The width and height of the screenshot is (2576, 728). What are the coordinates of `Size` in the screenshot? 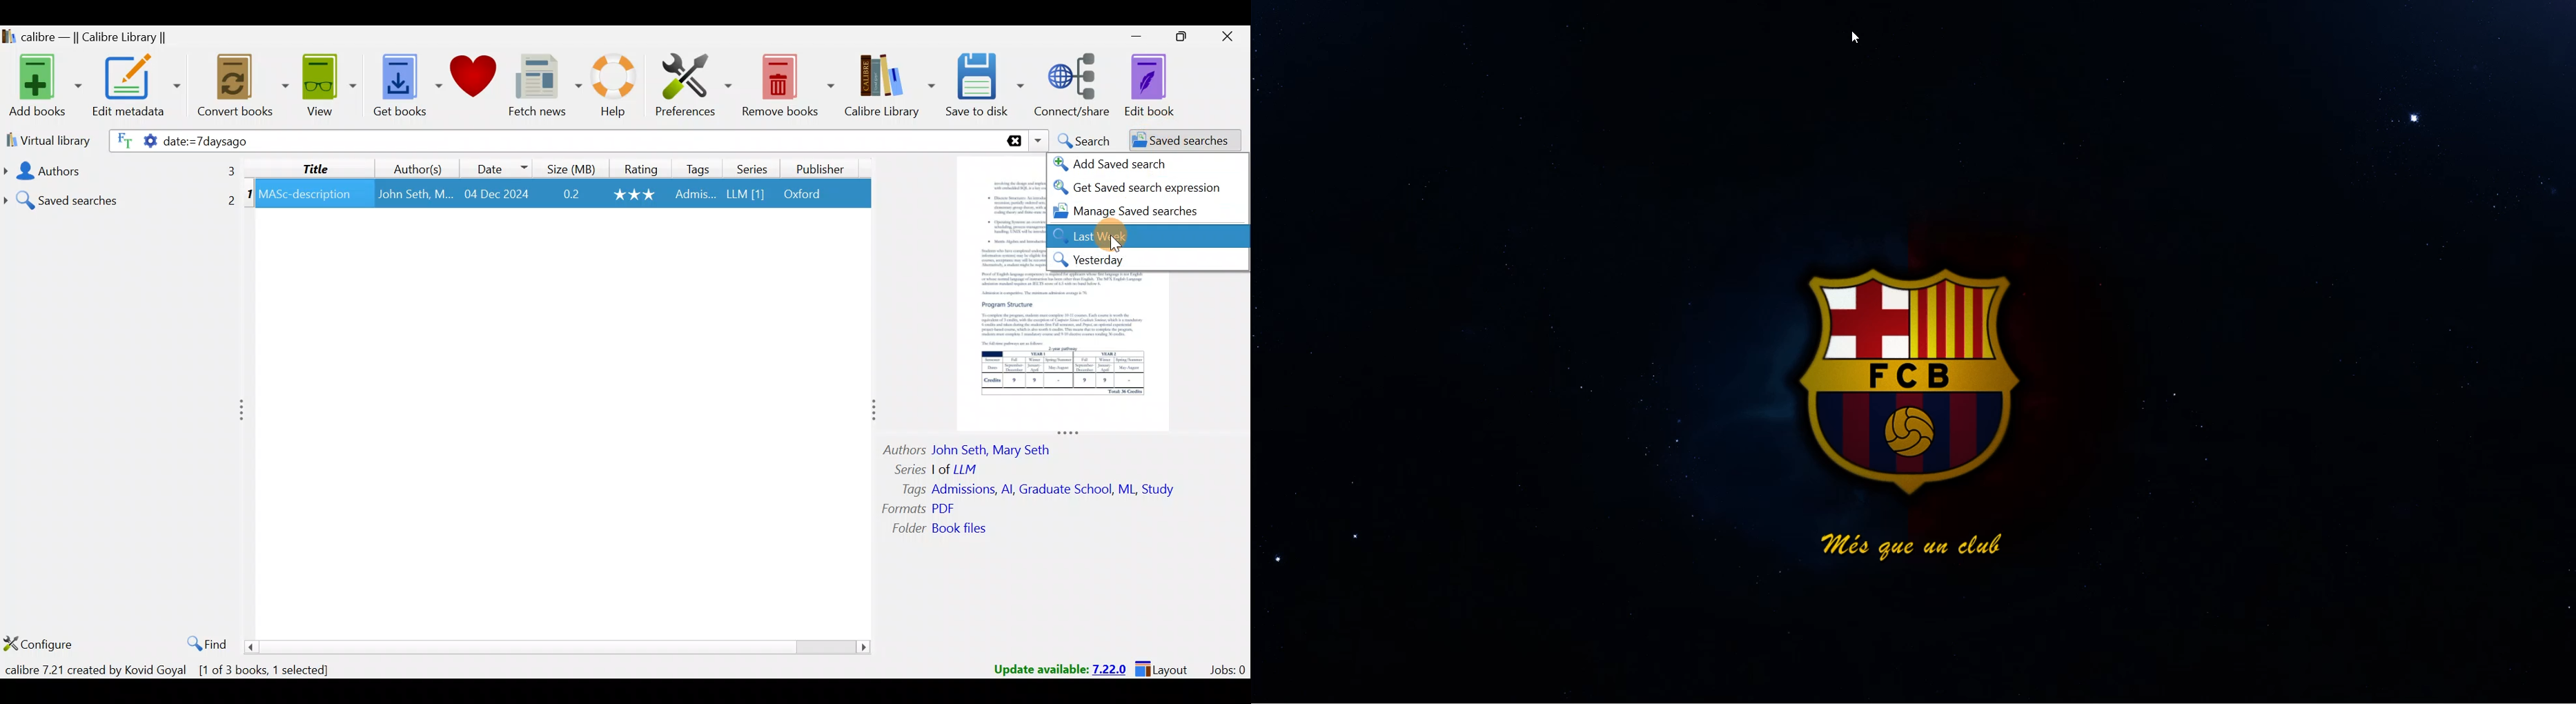 It's located at (568, 168).